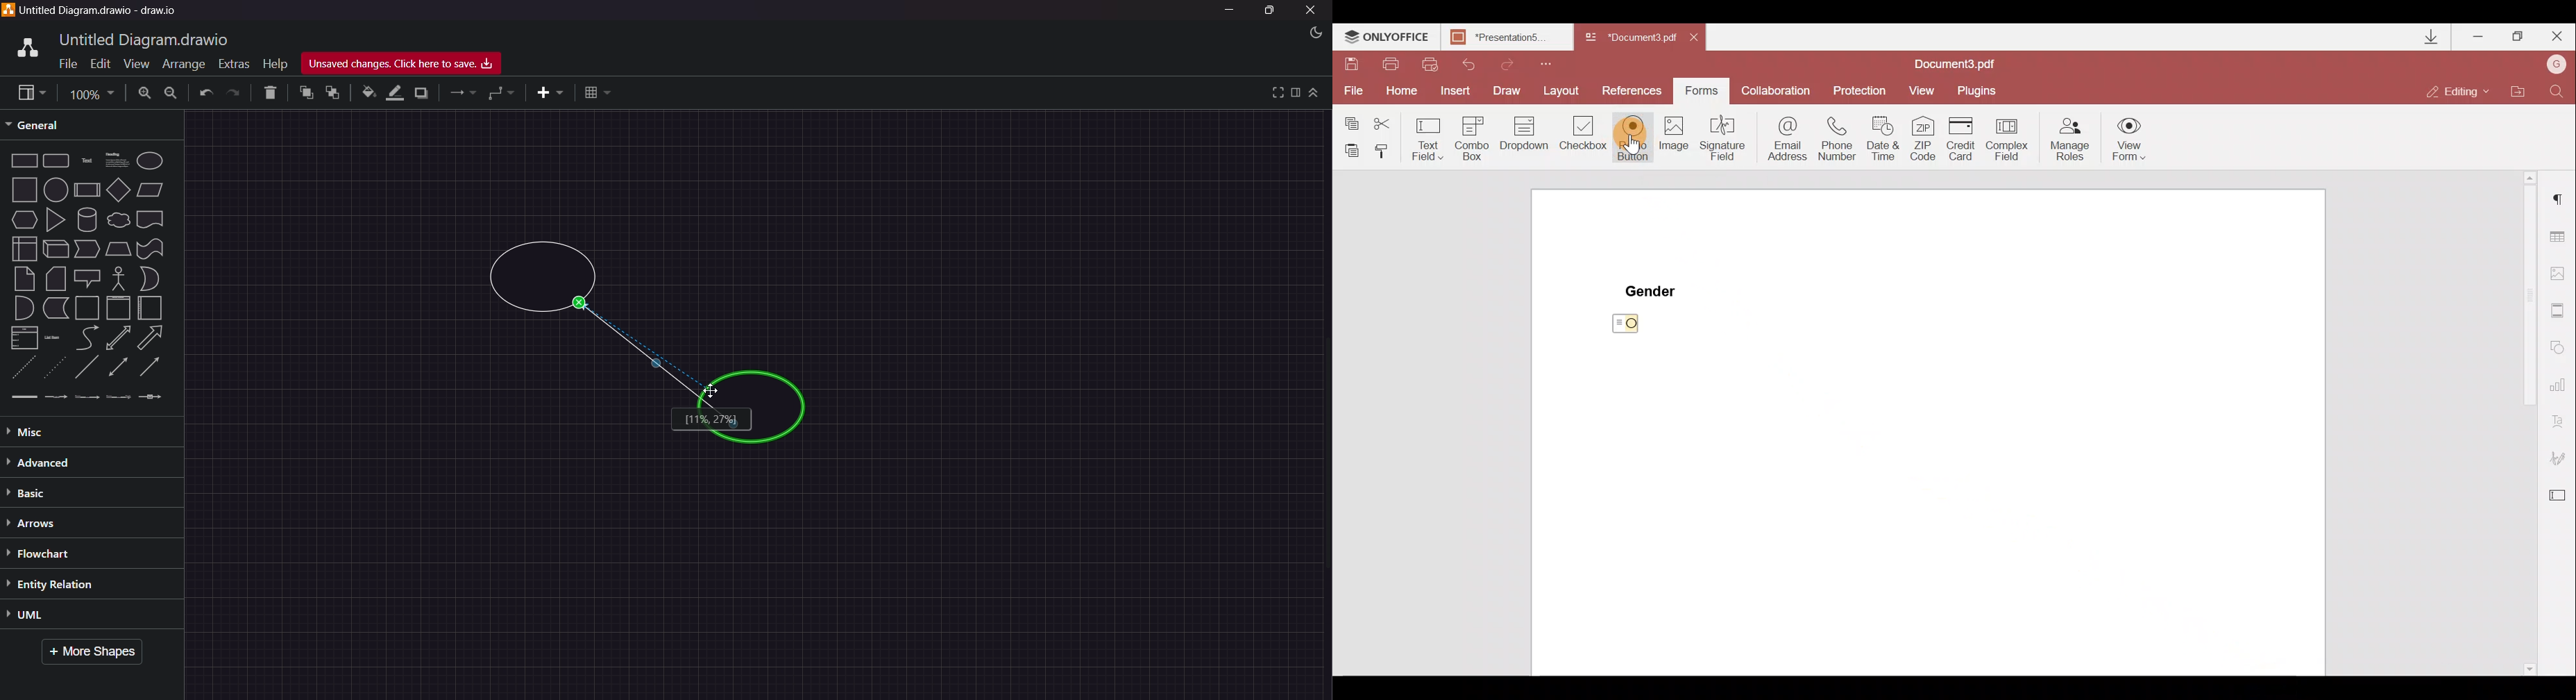  I want to click on More Shapes, so click(97, 653).